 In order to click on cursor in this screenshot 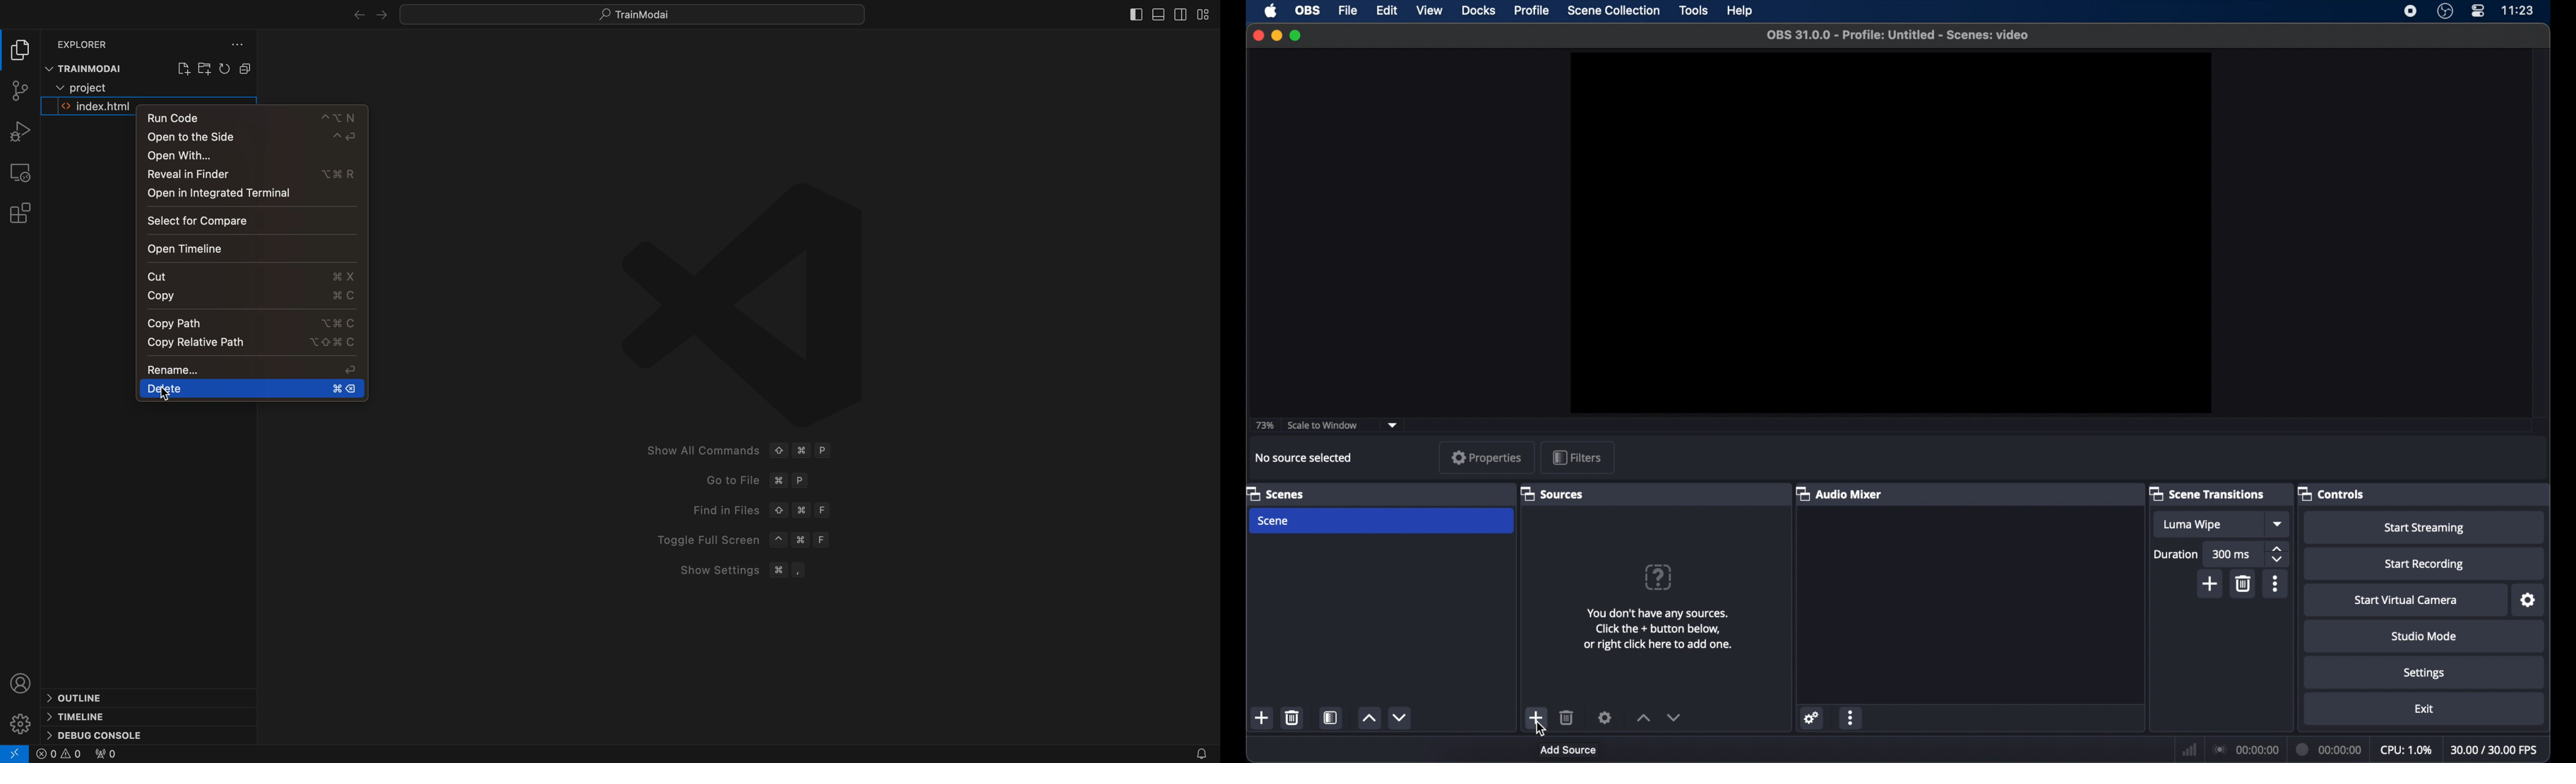, I will do `click(1539, 728)`.